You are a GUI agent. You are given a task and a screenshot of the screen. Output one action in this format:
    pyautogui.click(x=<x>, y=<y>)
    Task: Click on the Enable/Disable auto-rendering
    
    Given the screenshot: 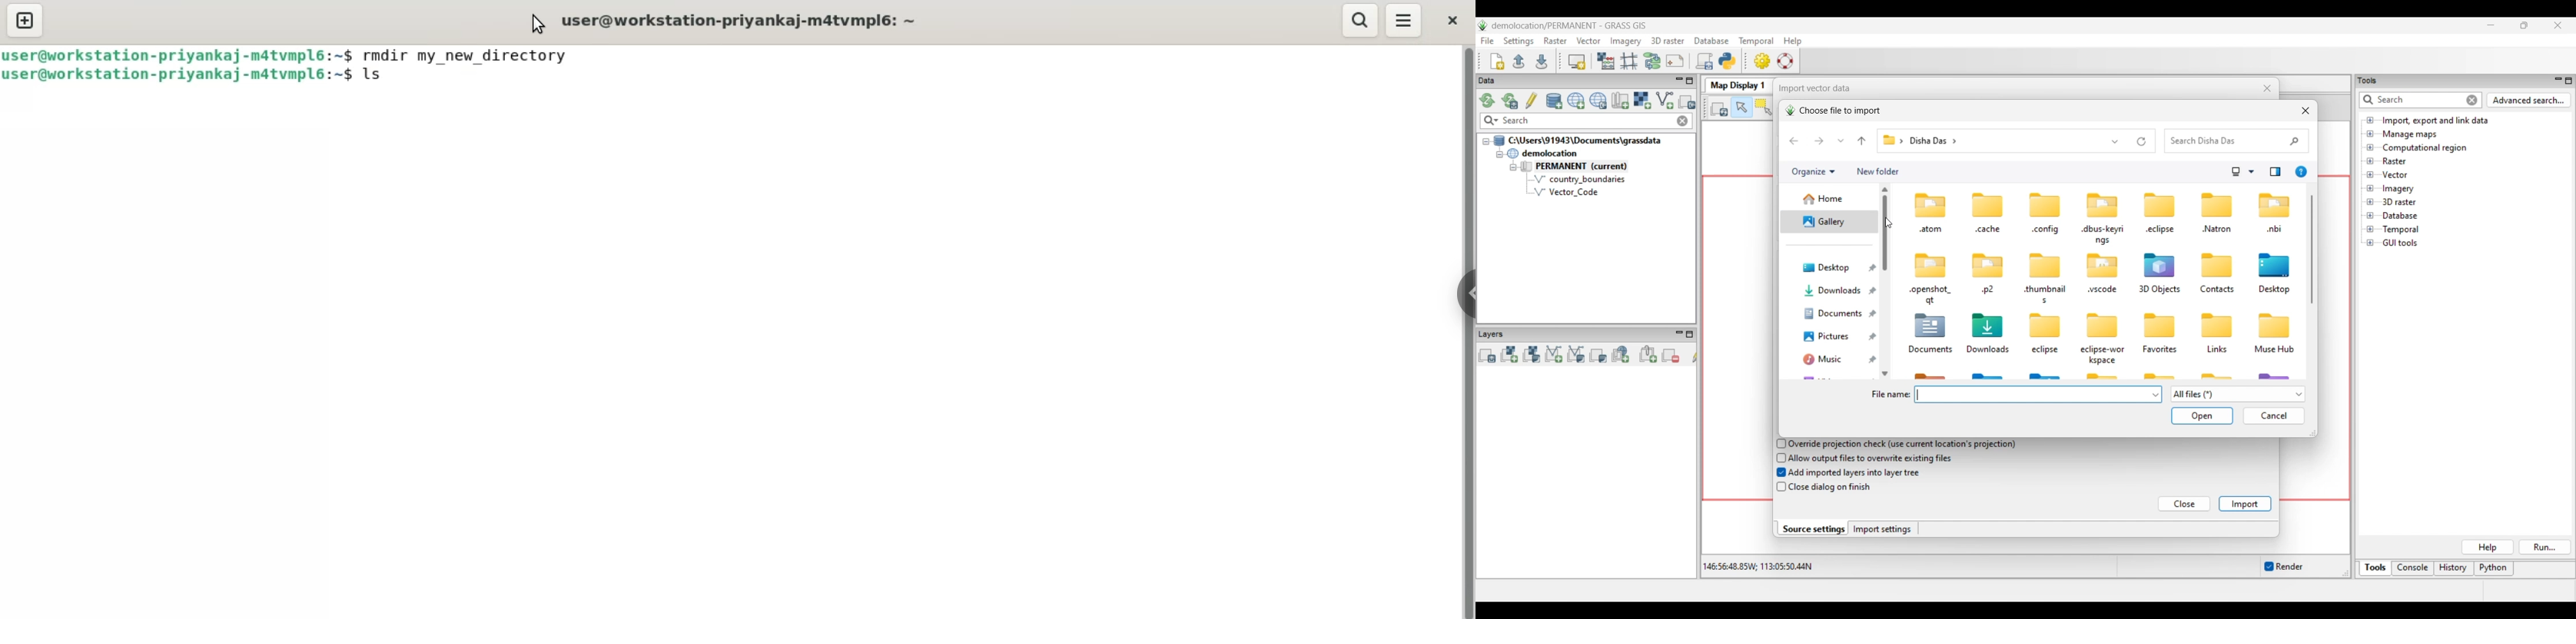 What is the action you would take?
    pyautogui.click(x=2284, y=567)
    